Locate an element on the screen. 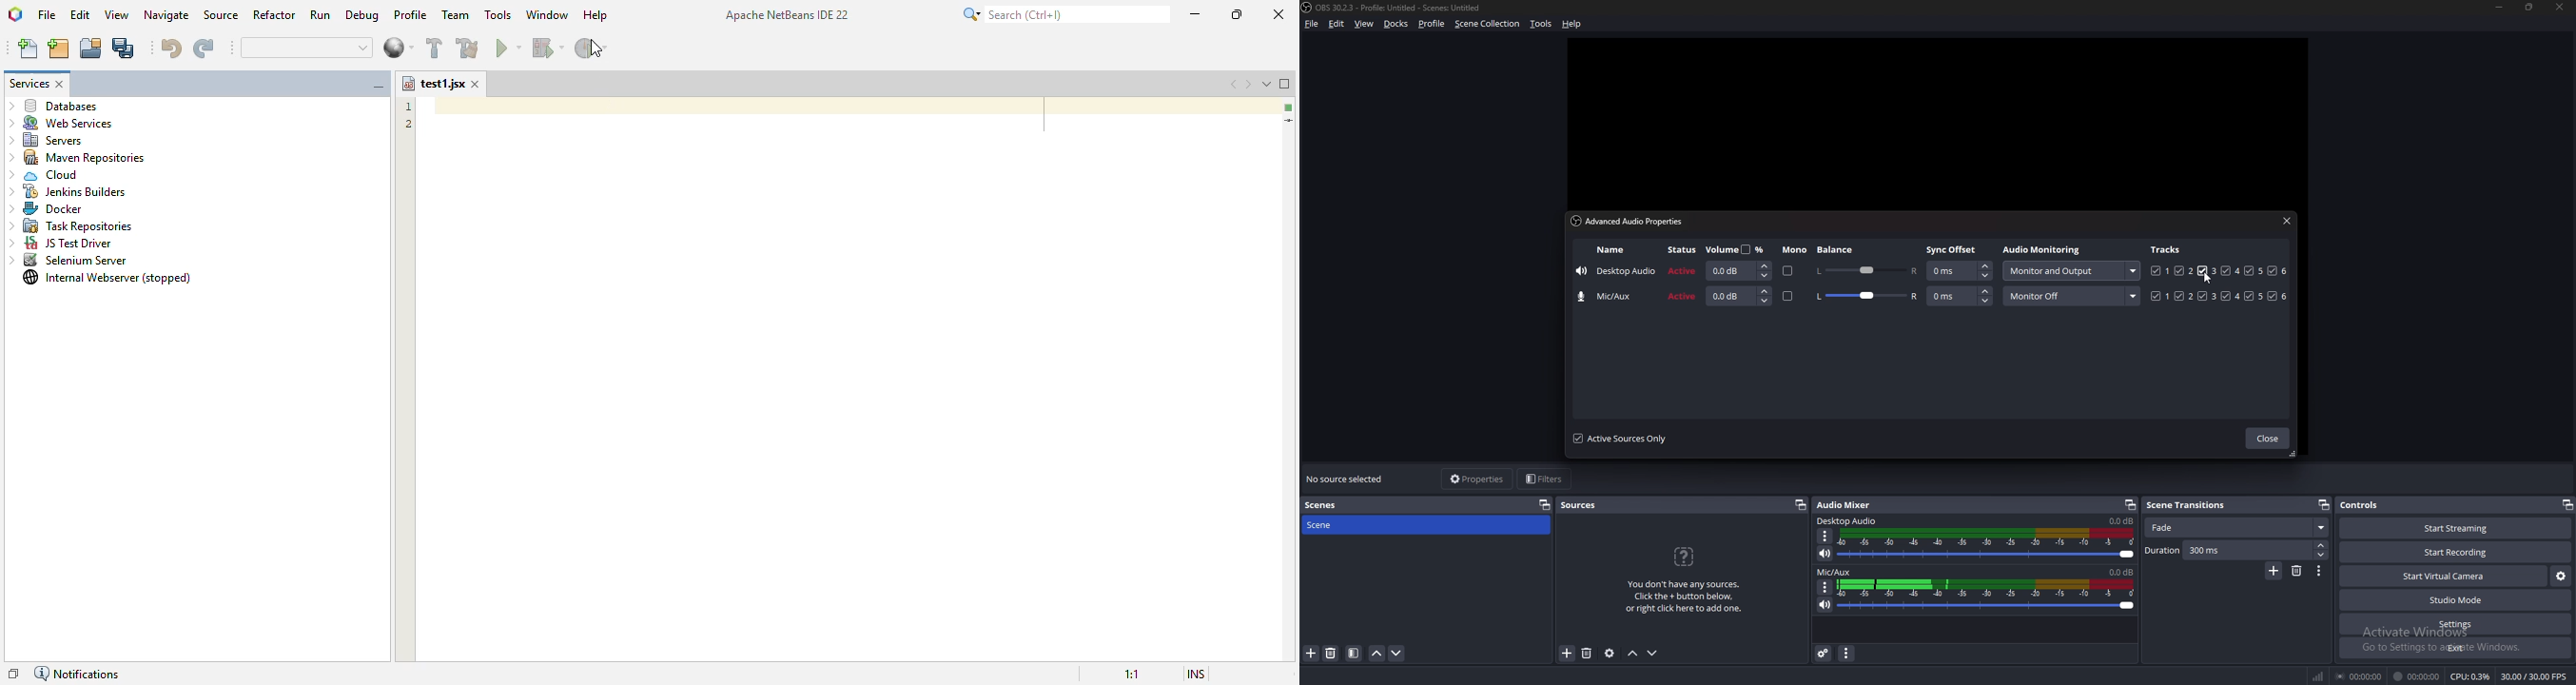  delete source is located at coordinates (1588, 652).